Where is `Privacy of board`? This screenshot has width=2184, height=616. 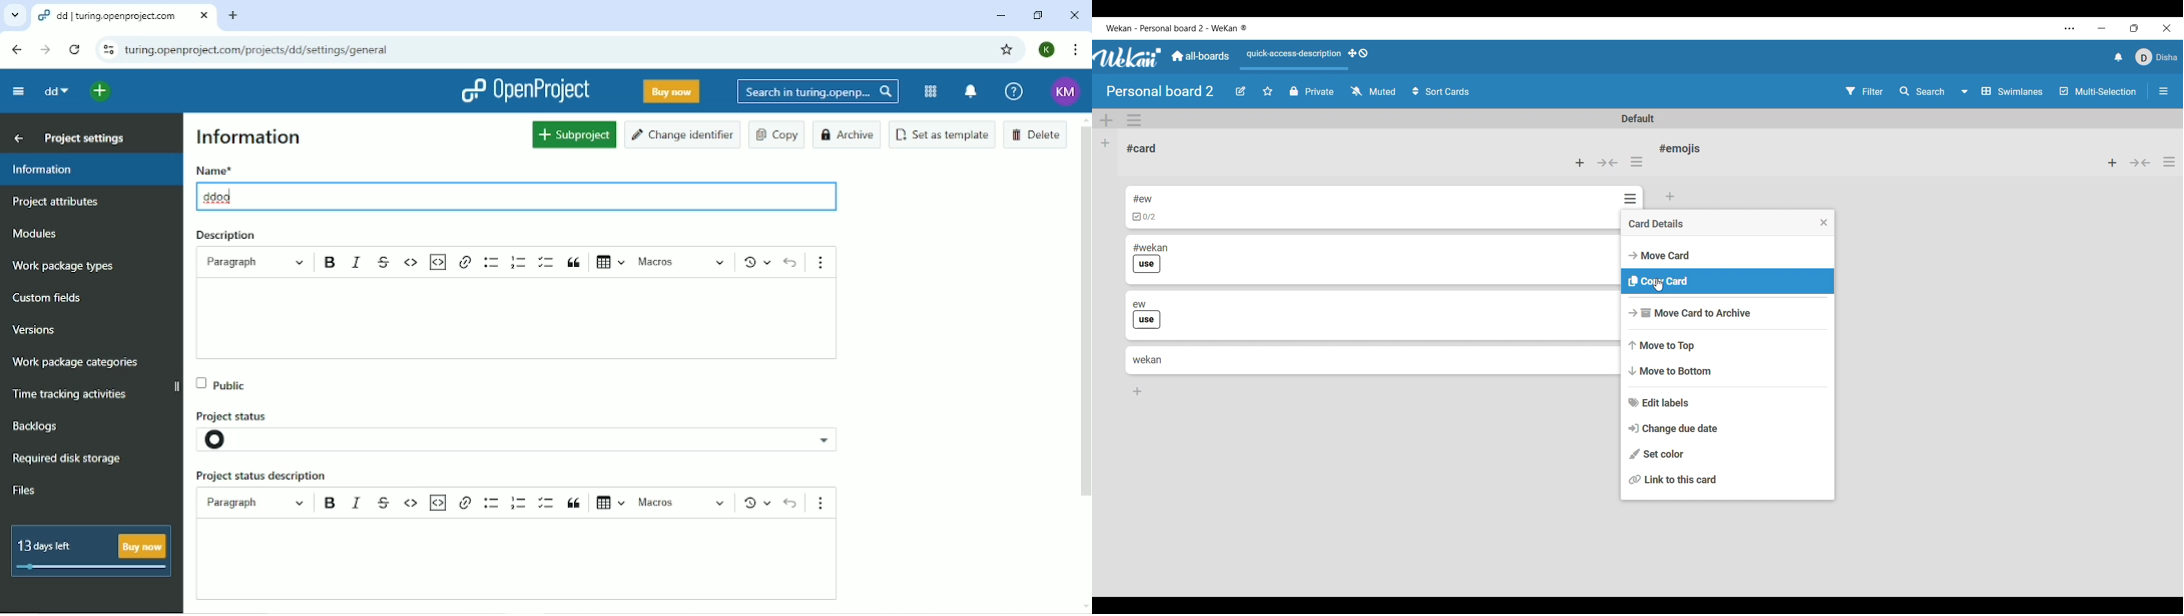 Privacy of board is located at coordinates (1312, 91).